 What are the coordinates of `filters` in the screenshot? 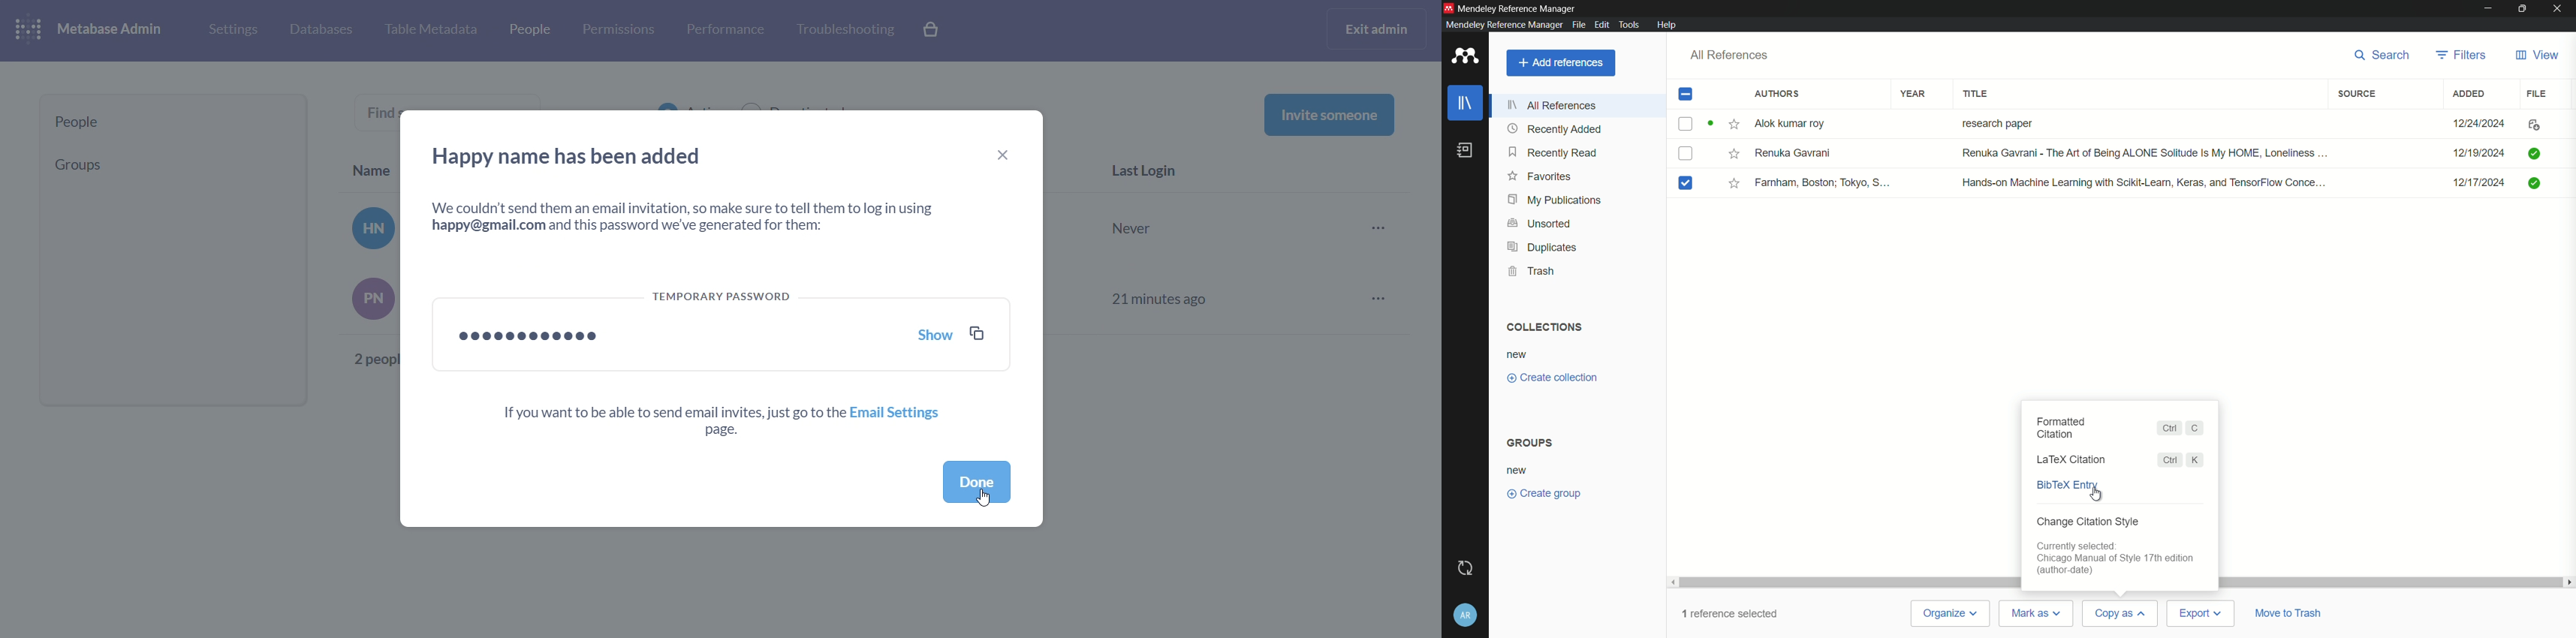 It's located at (2460, 56).